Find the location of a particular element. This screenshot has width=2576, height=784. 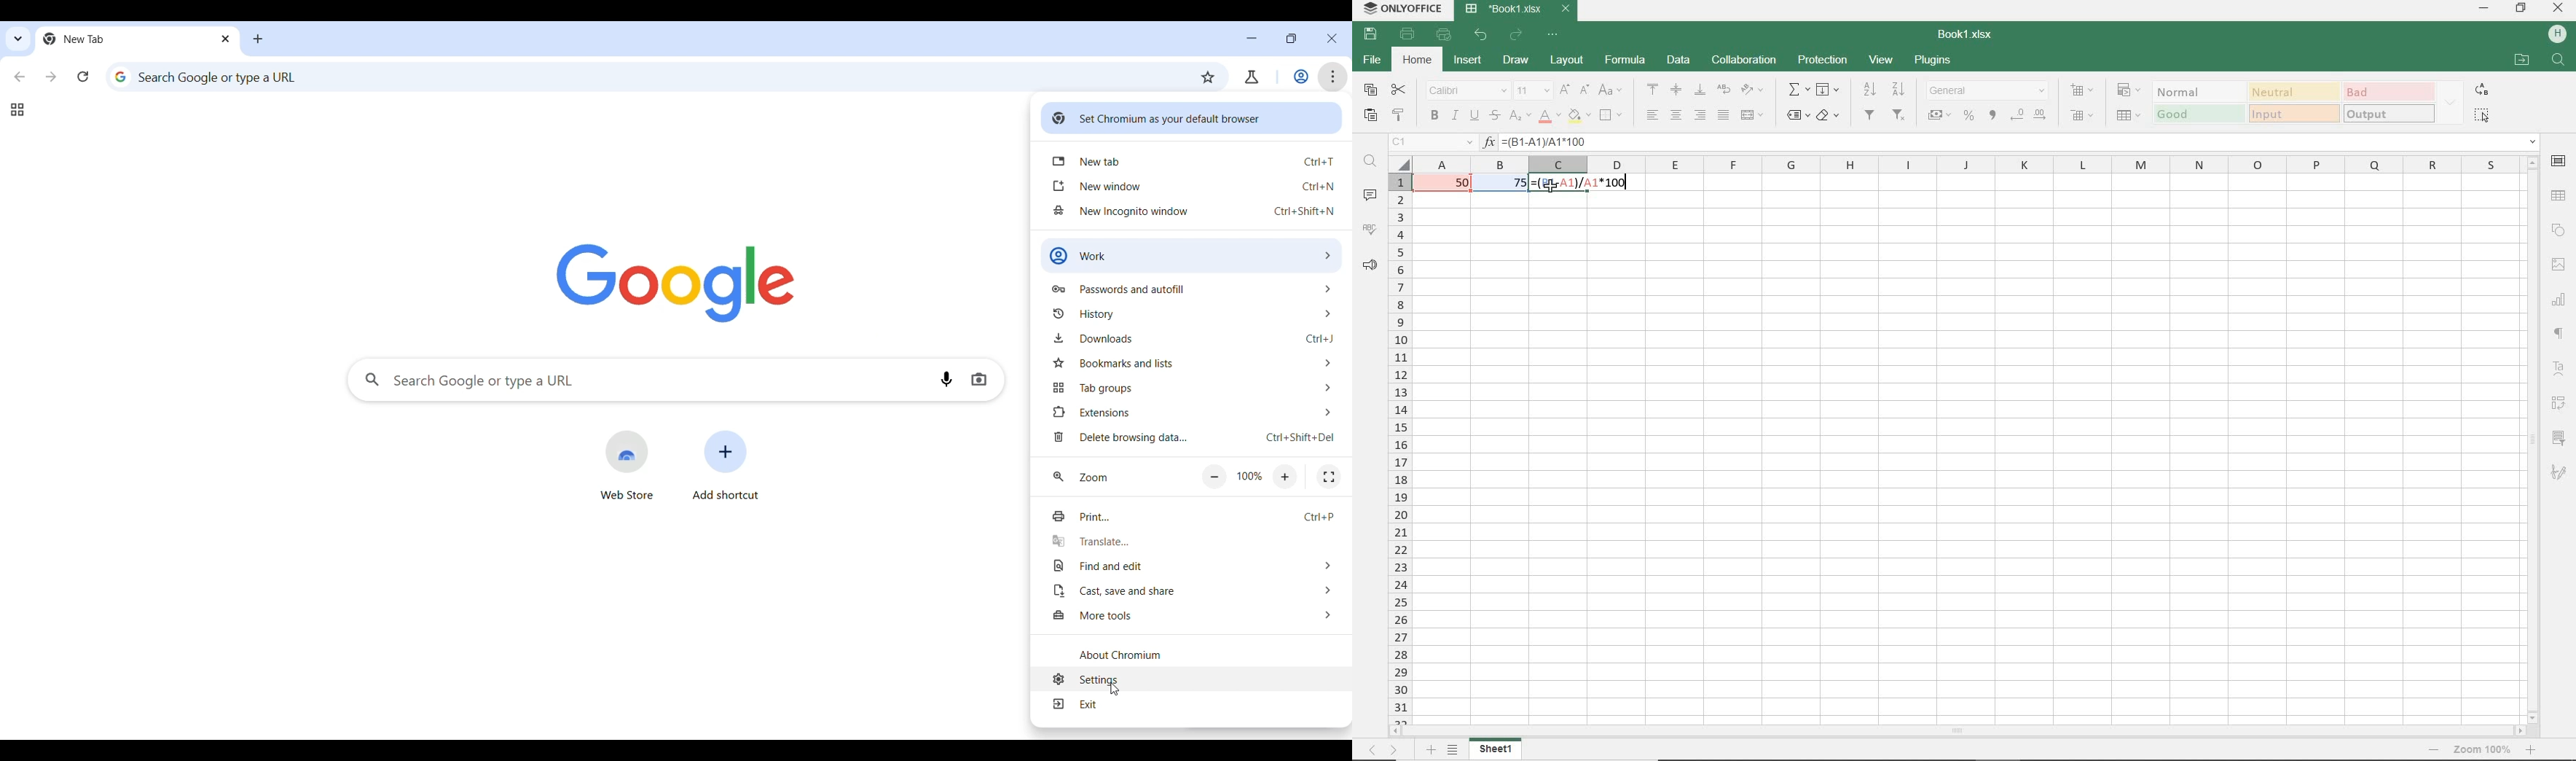

customize quick access toolbar is located at coordinates (1555, 36).